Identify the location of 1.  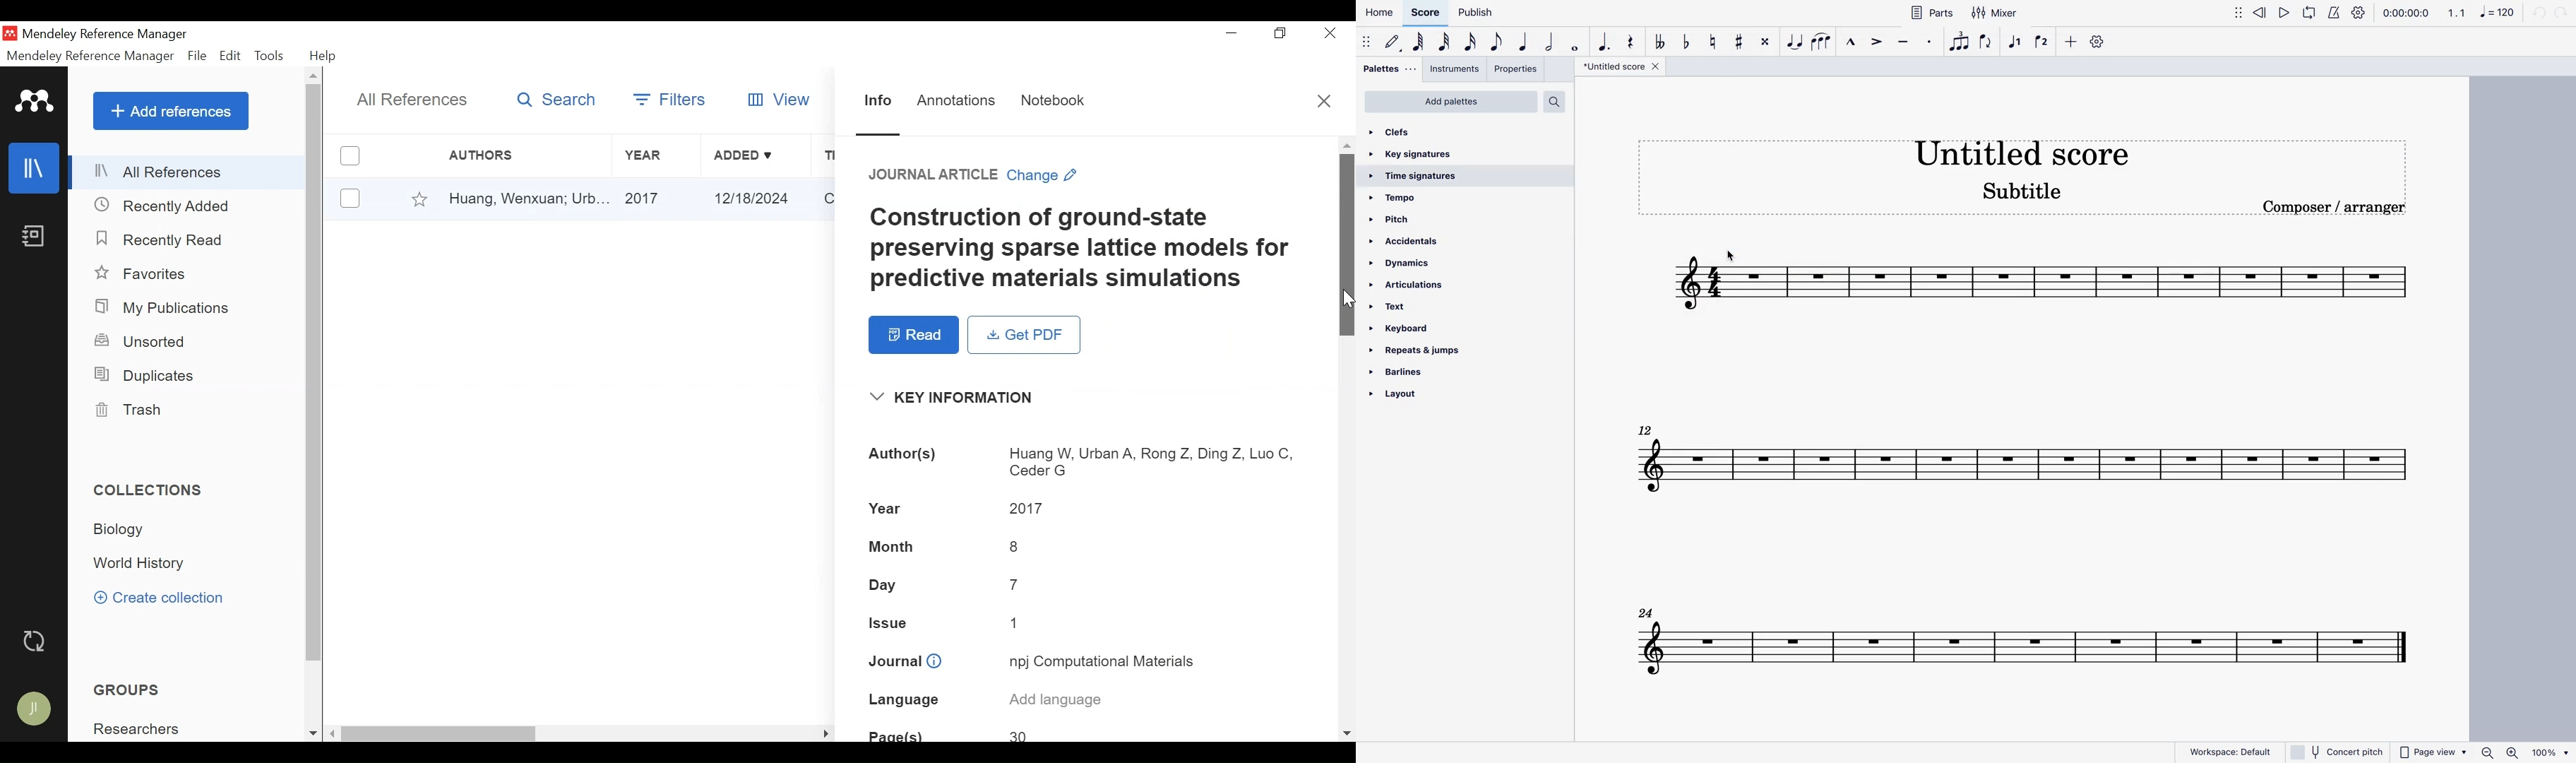
(1015, 622).